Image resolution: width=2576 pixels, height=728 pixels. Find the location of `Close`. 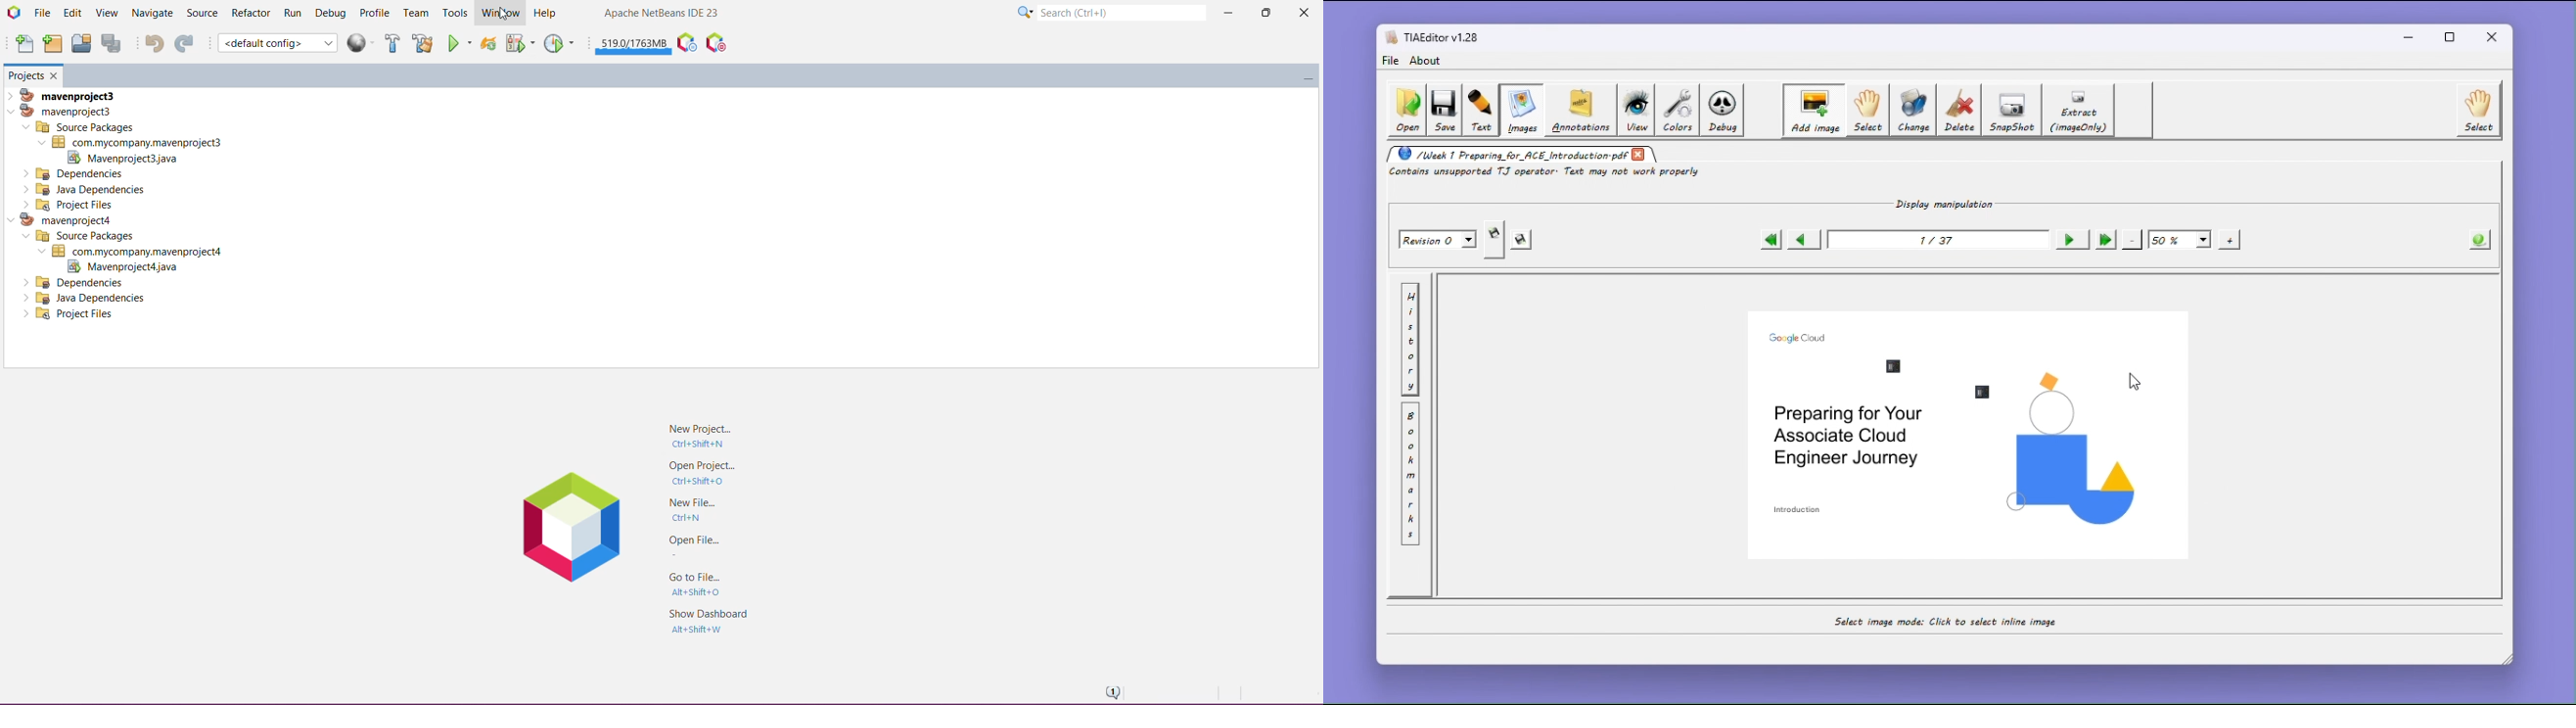

Close is located at coordinates (1302, 15).